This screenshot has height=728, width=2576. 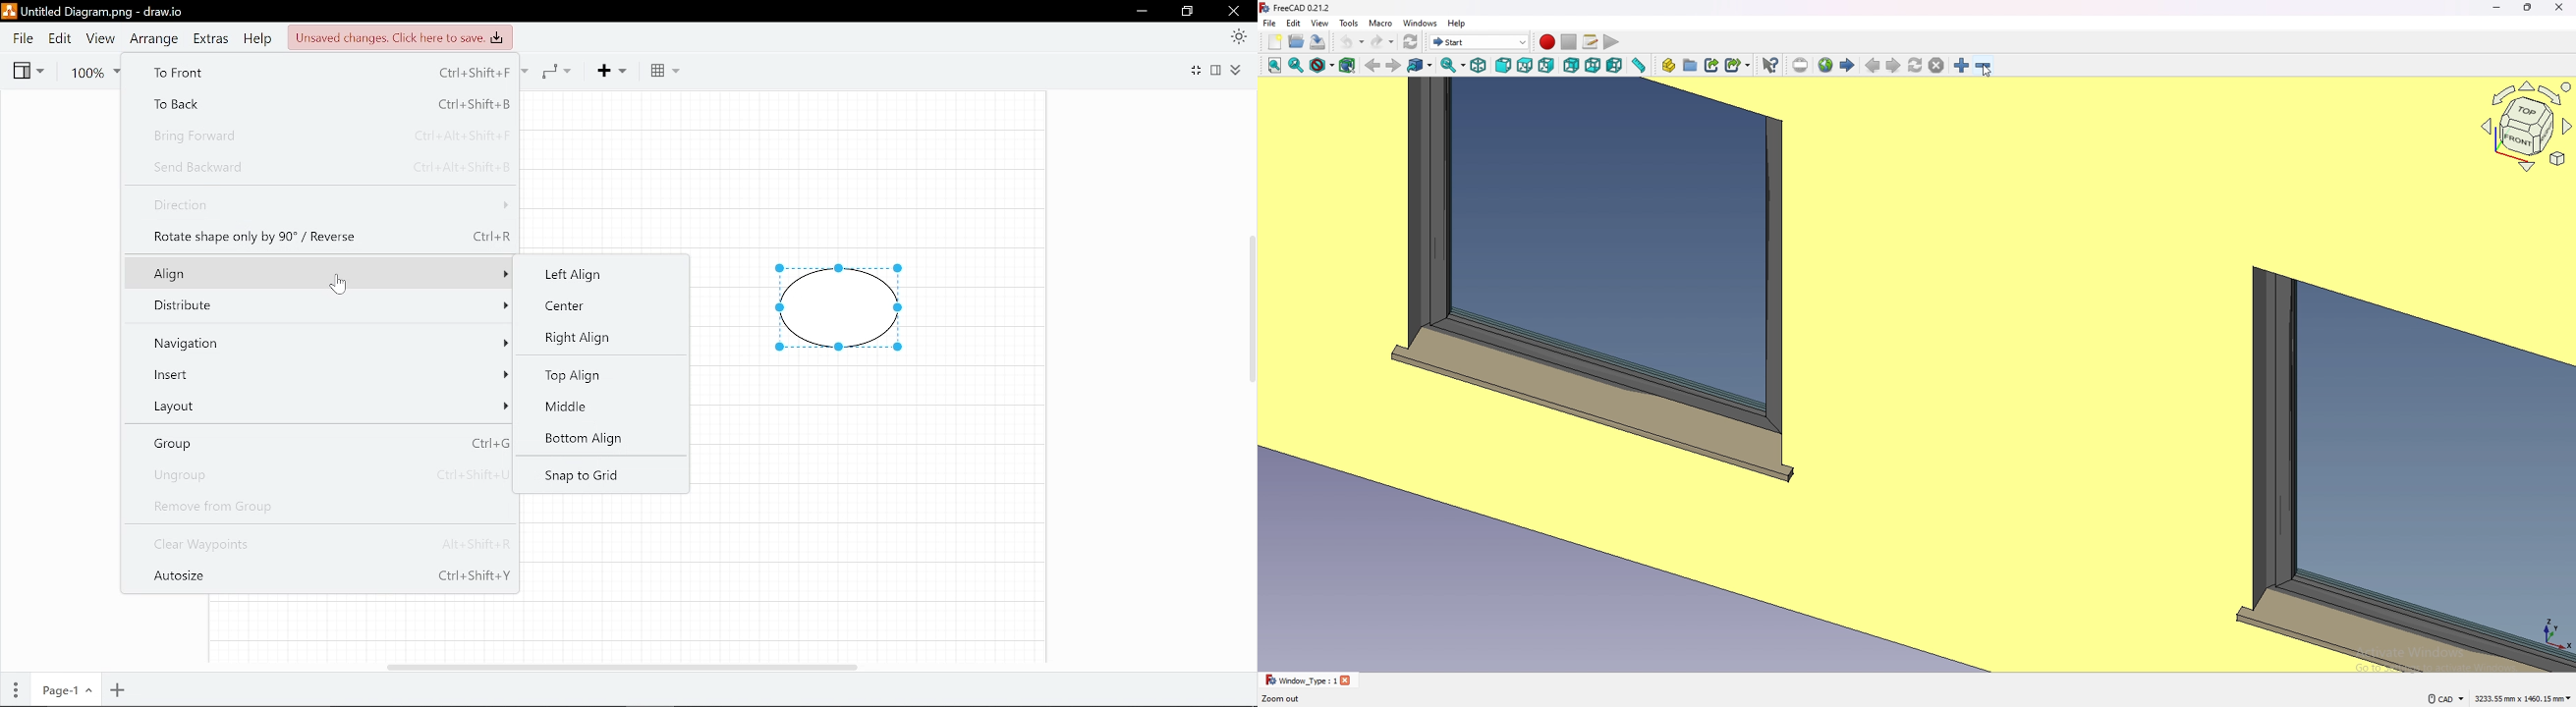 I want to click on edit, so click(x=1295, y=23).